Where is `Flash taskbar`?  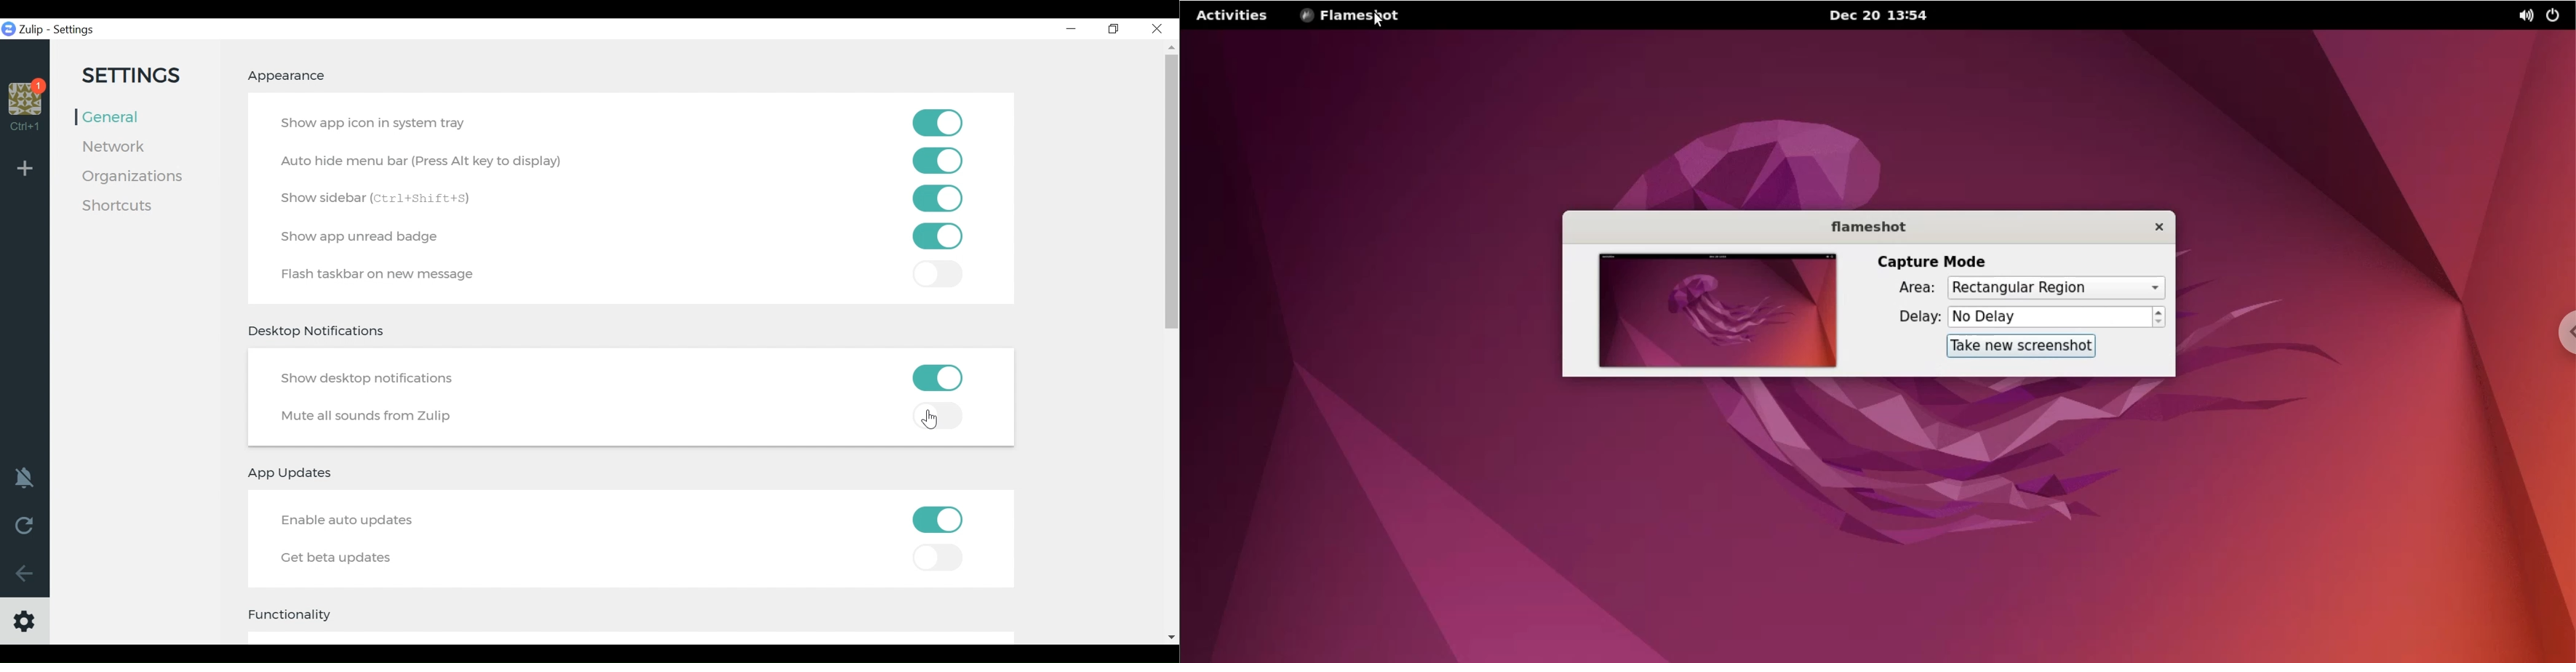 Flash taskbar is located at coordinates (382, 277).